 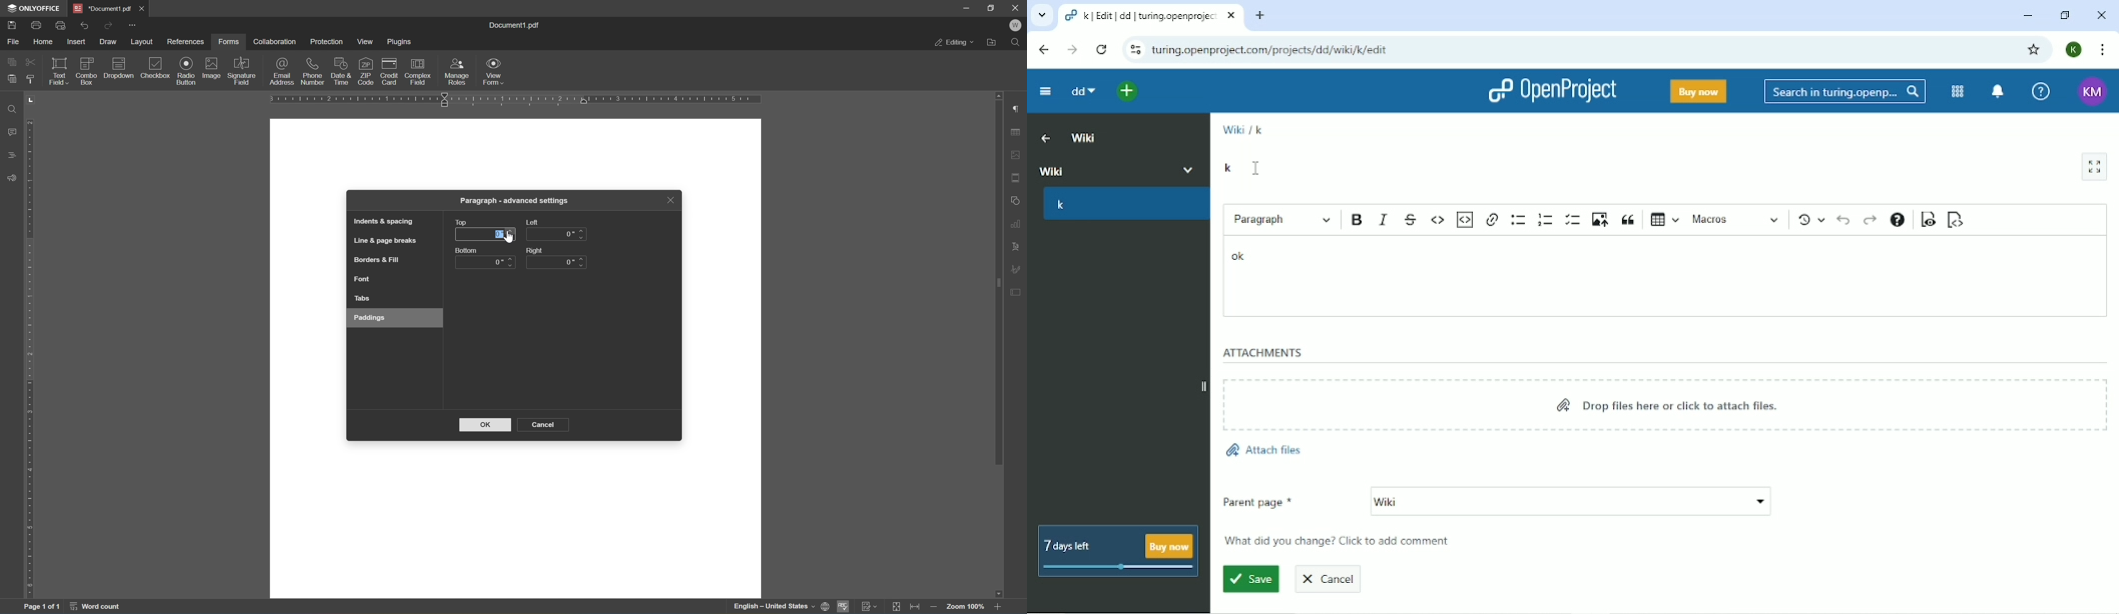 I want to click on Attachments, so click(x=1264, y=352).